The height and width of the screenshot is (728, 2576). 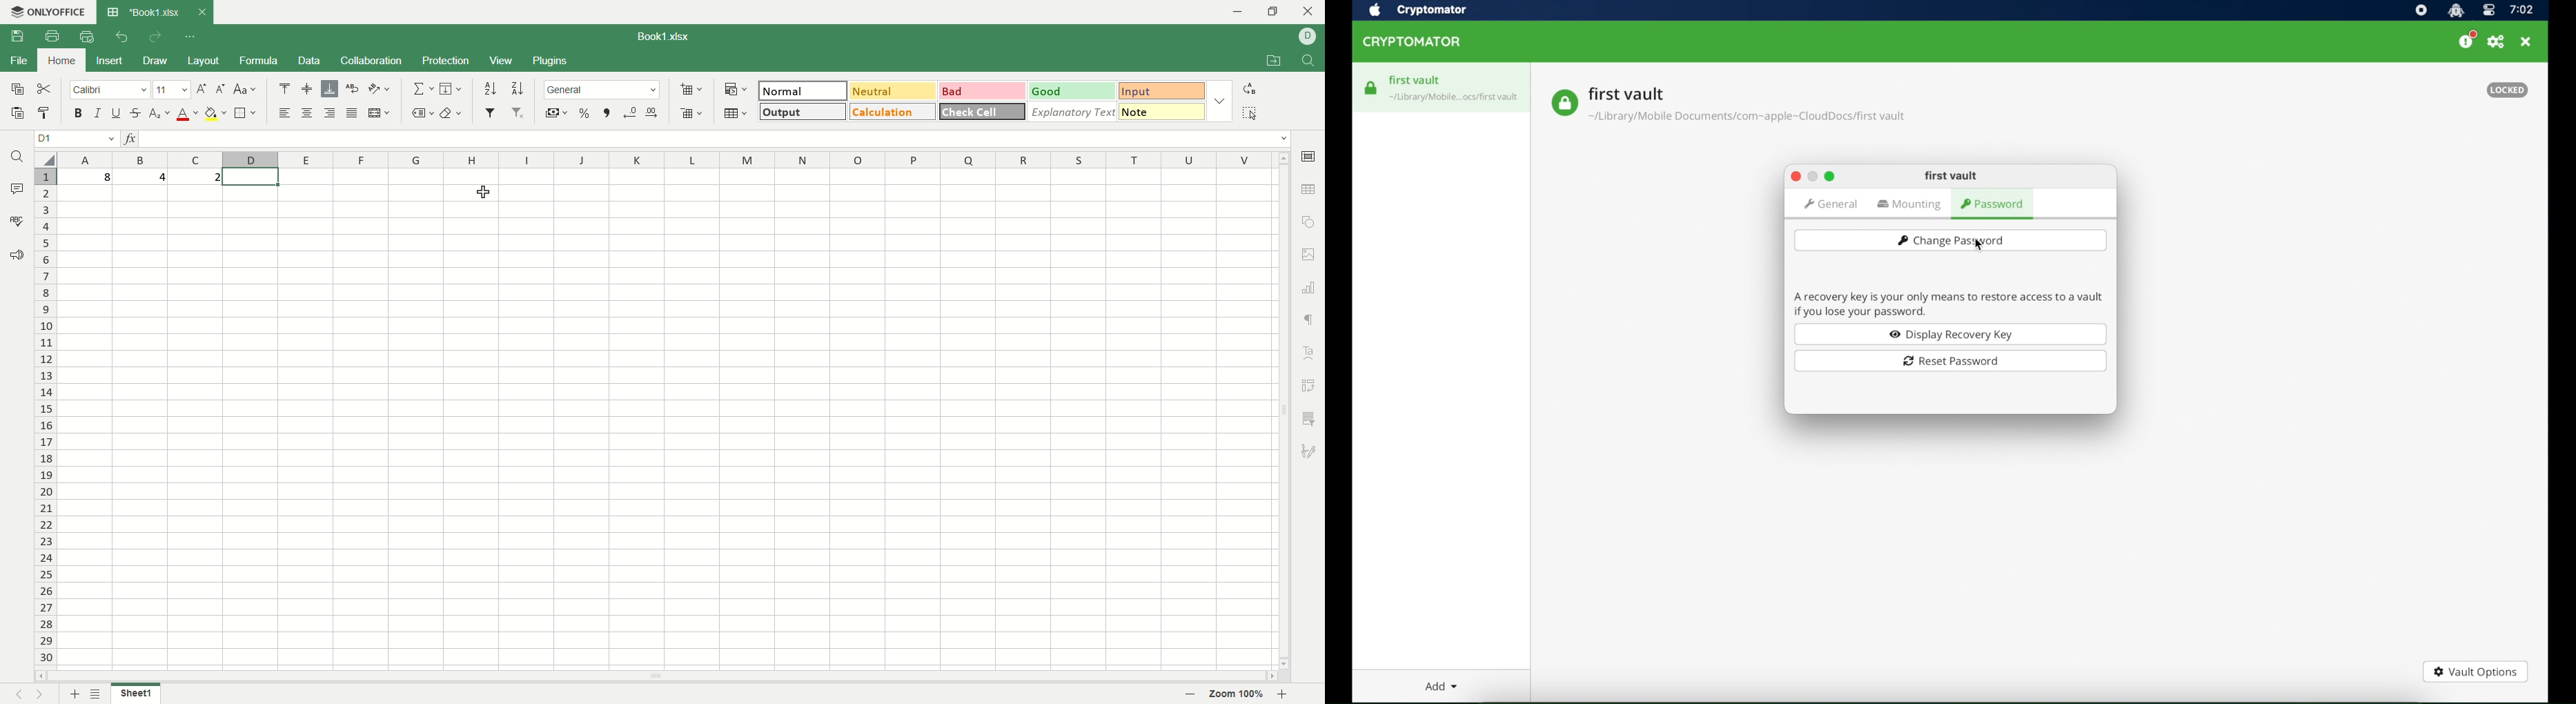 I want to click on italic, so click(x=97, y=113).